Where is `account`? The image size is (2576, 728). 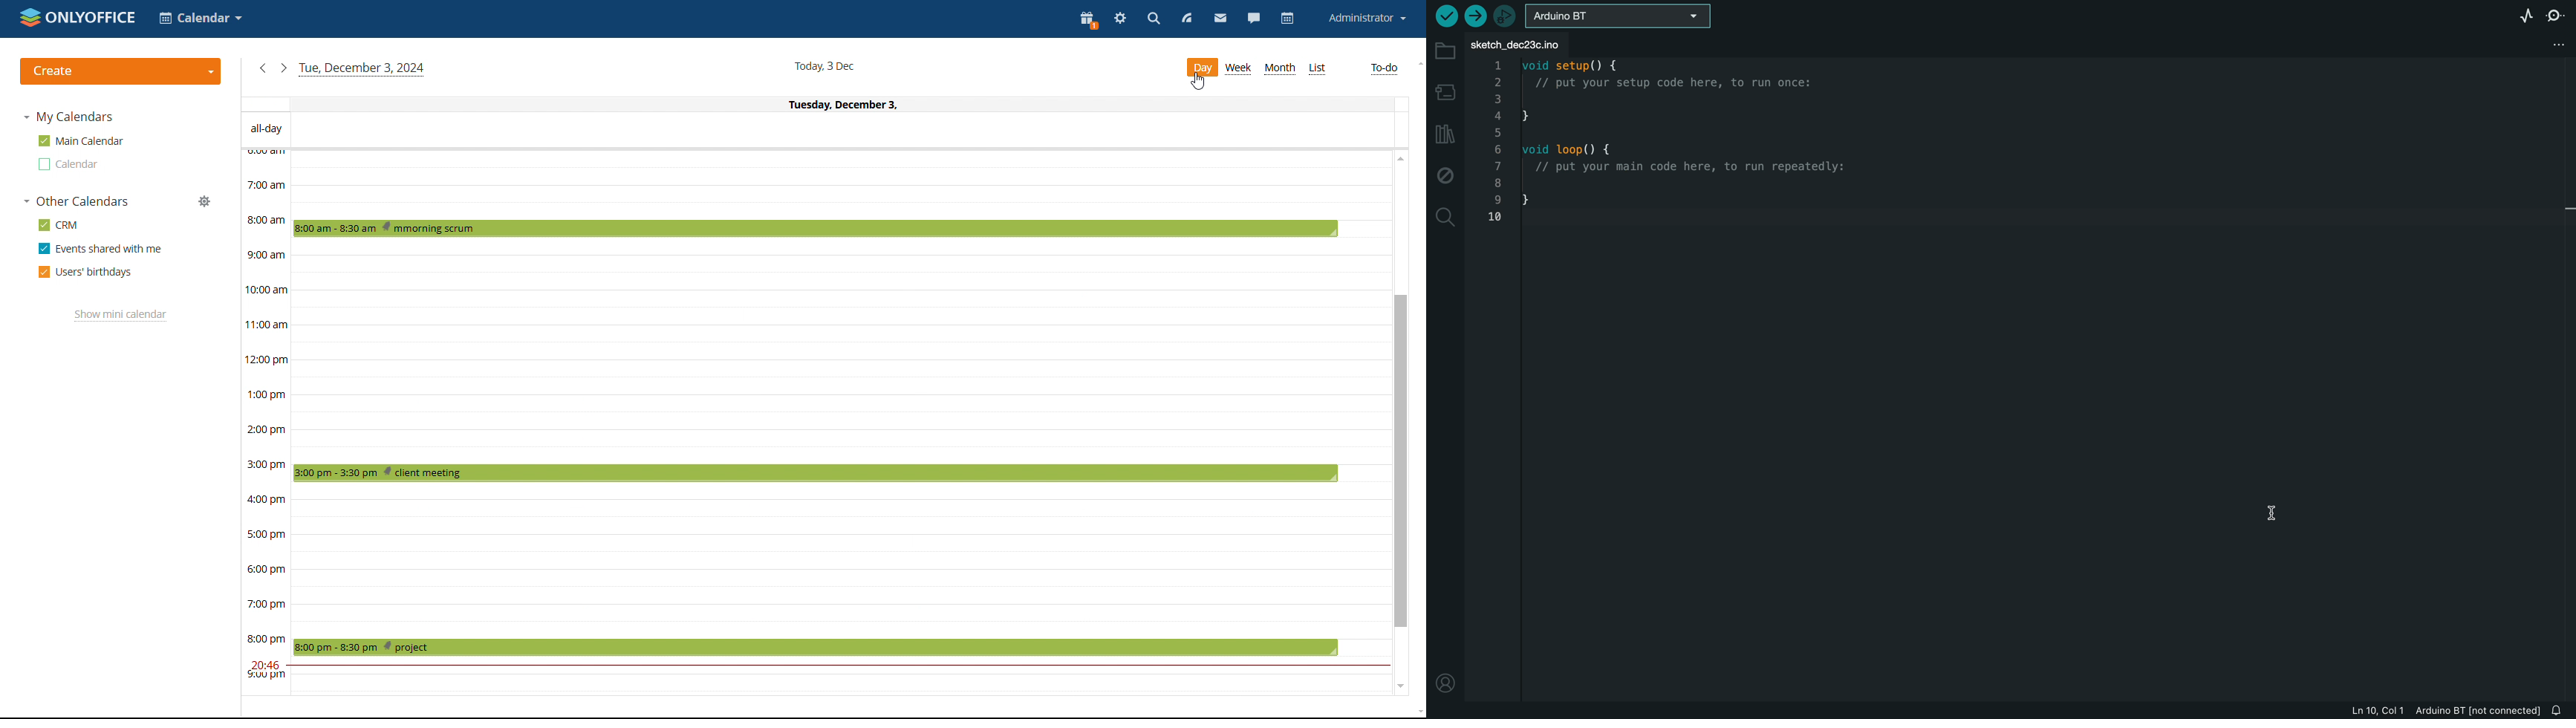
account is located at coordinates (1367, 18).